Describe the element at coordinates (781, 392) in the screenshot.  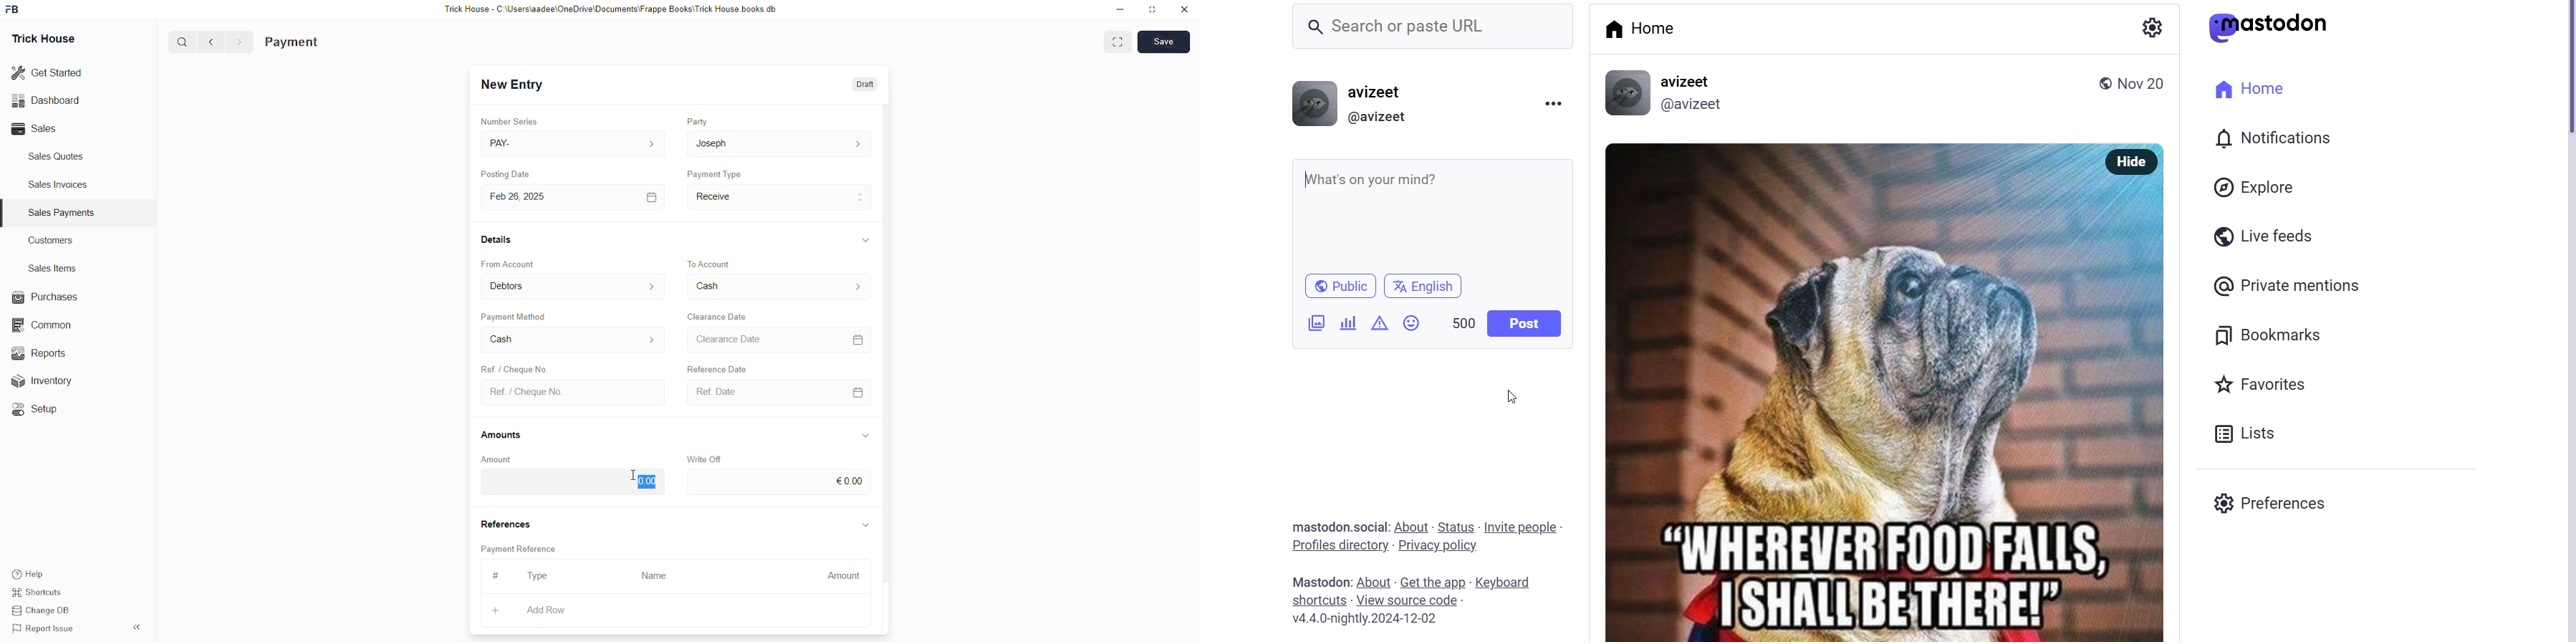
I see `Ref. Date` at that location.